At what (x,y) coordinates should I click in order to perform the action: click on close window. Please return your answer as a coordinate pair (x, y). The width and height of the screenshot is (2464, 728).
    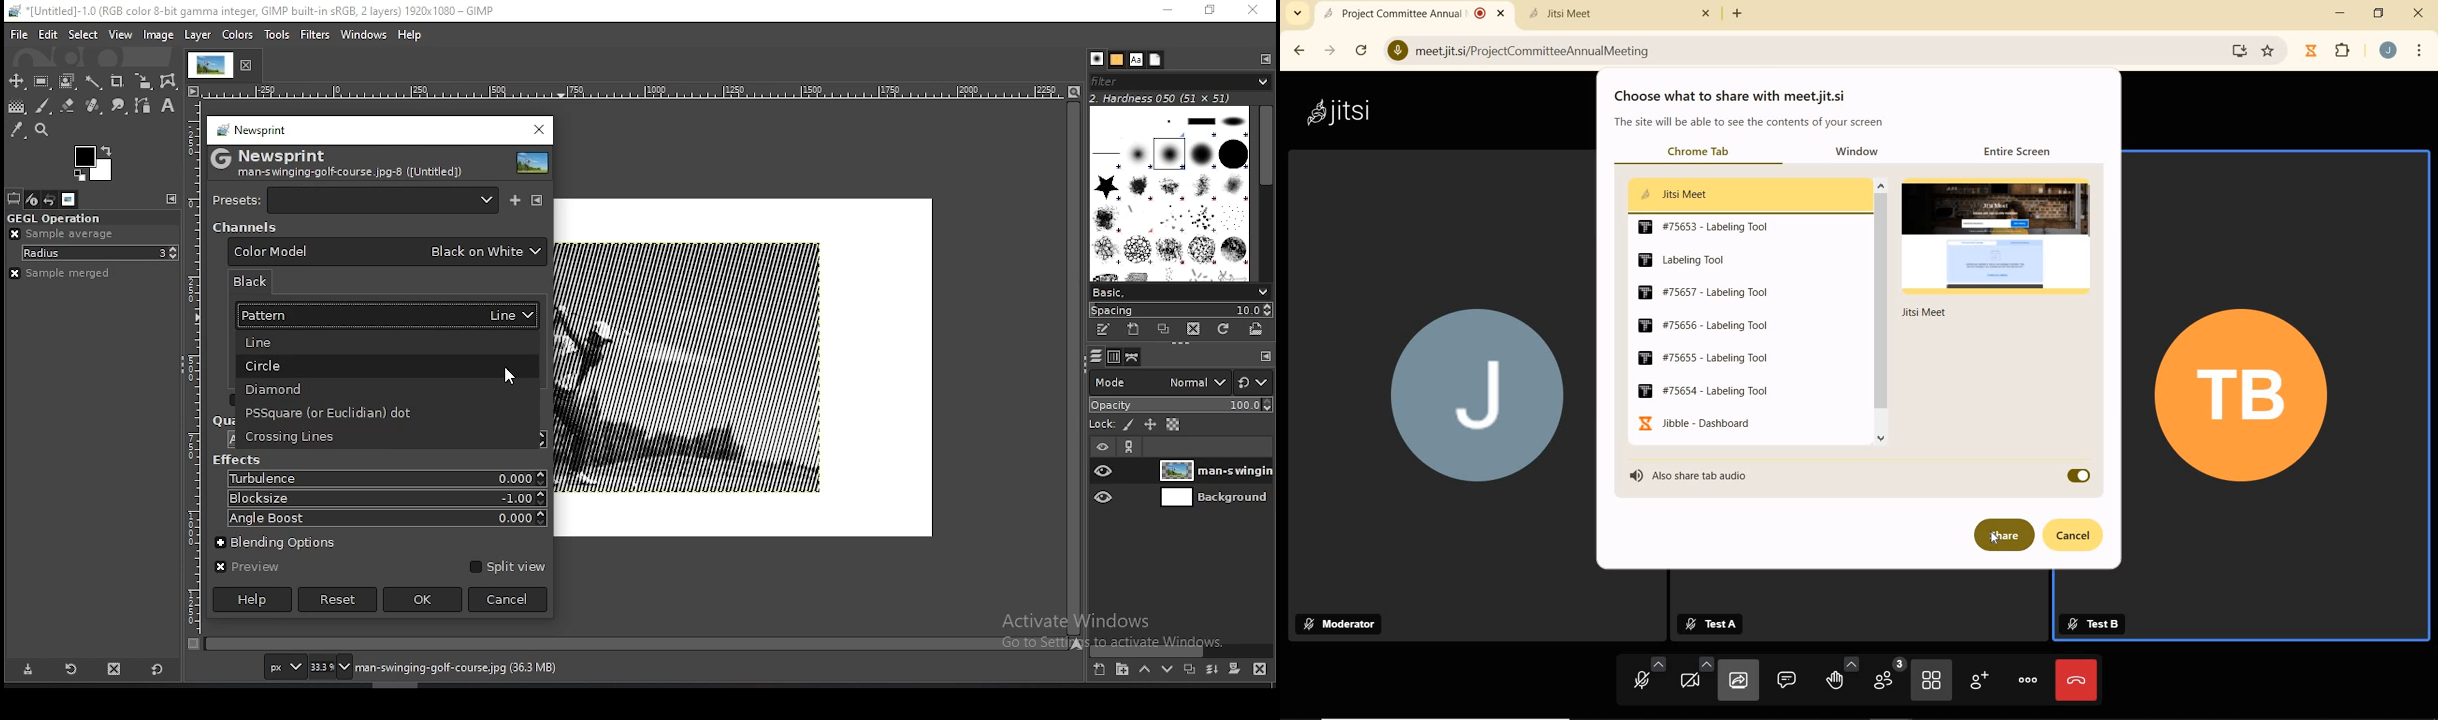
    Looking at the image, I should click on (538, 130).